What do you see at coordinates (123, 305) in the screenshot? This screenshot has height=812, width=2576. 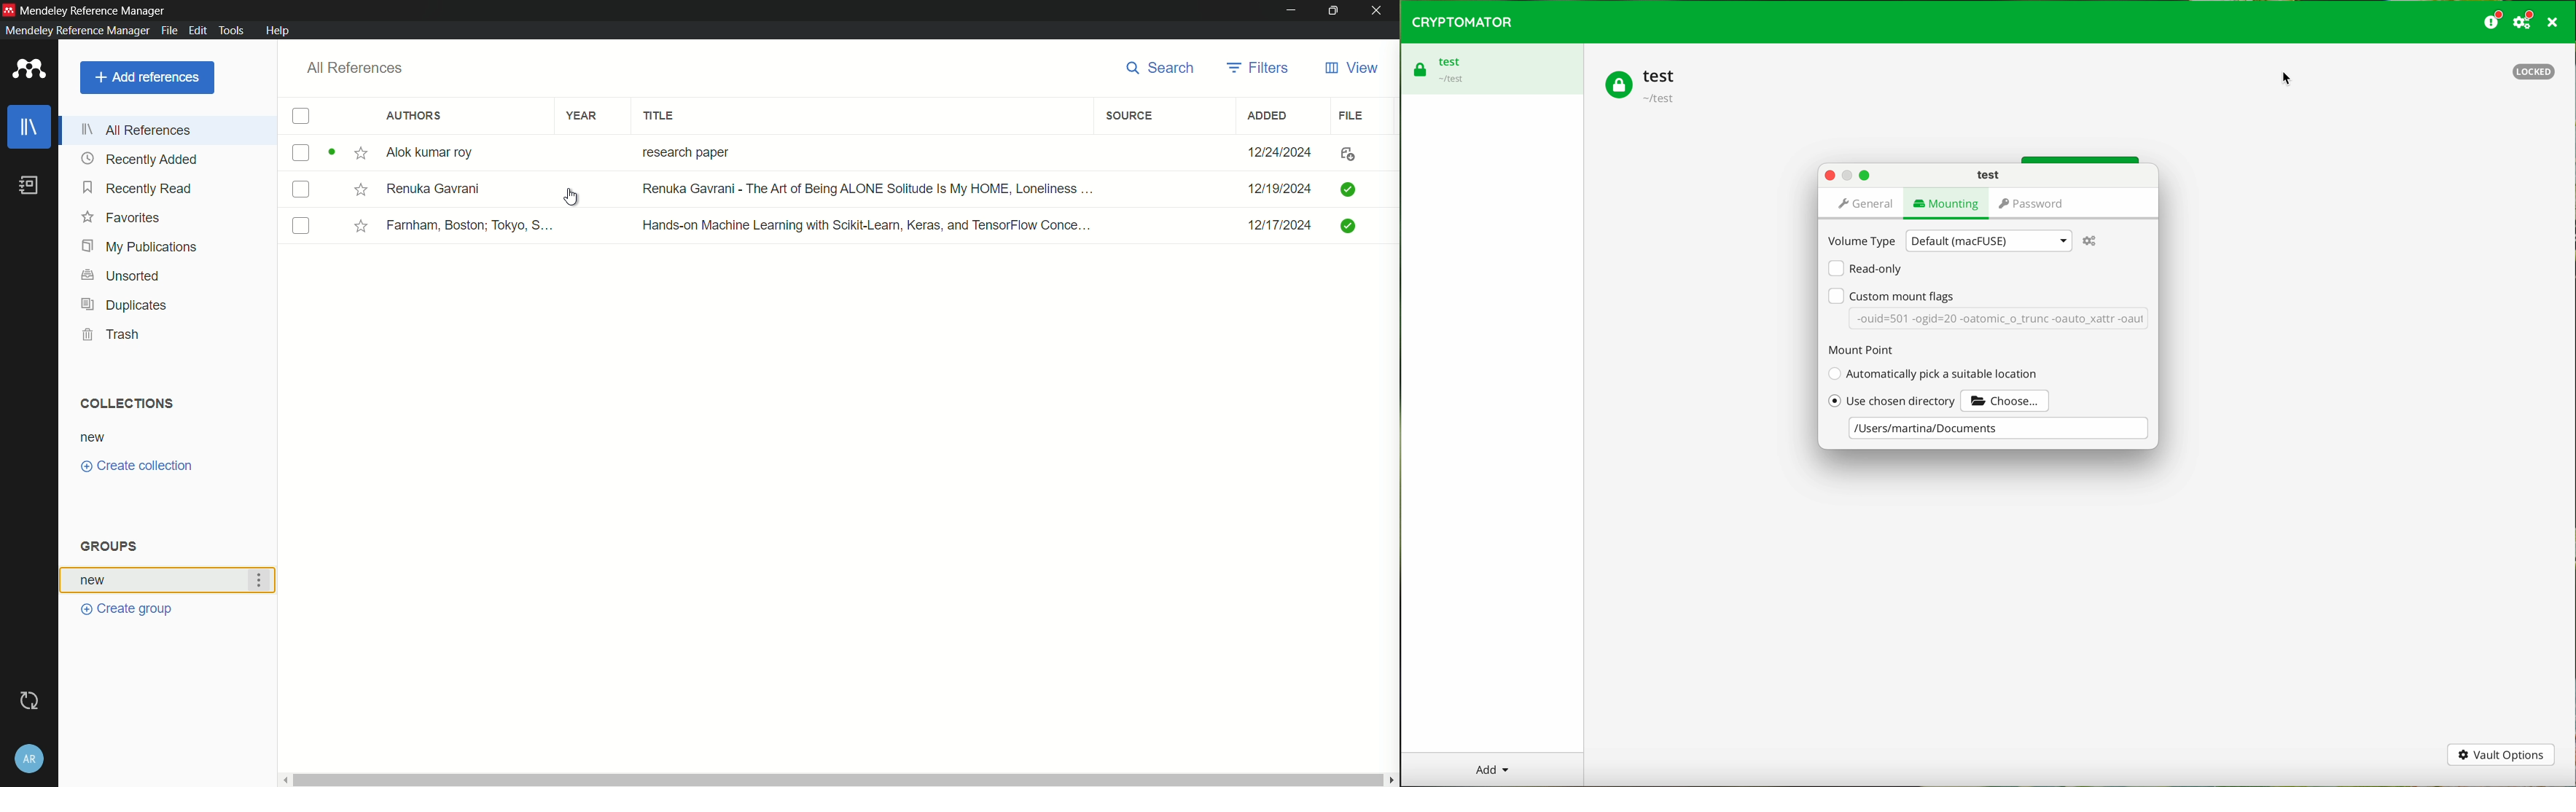 I see `duplicates` at bounding box center [123, 305].